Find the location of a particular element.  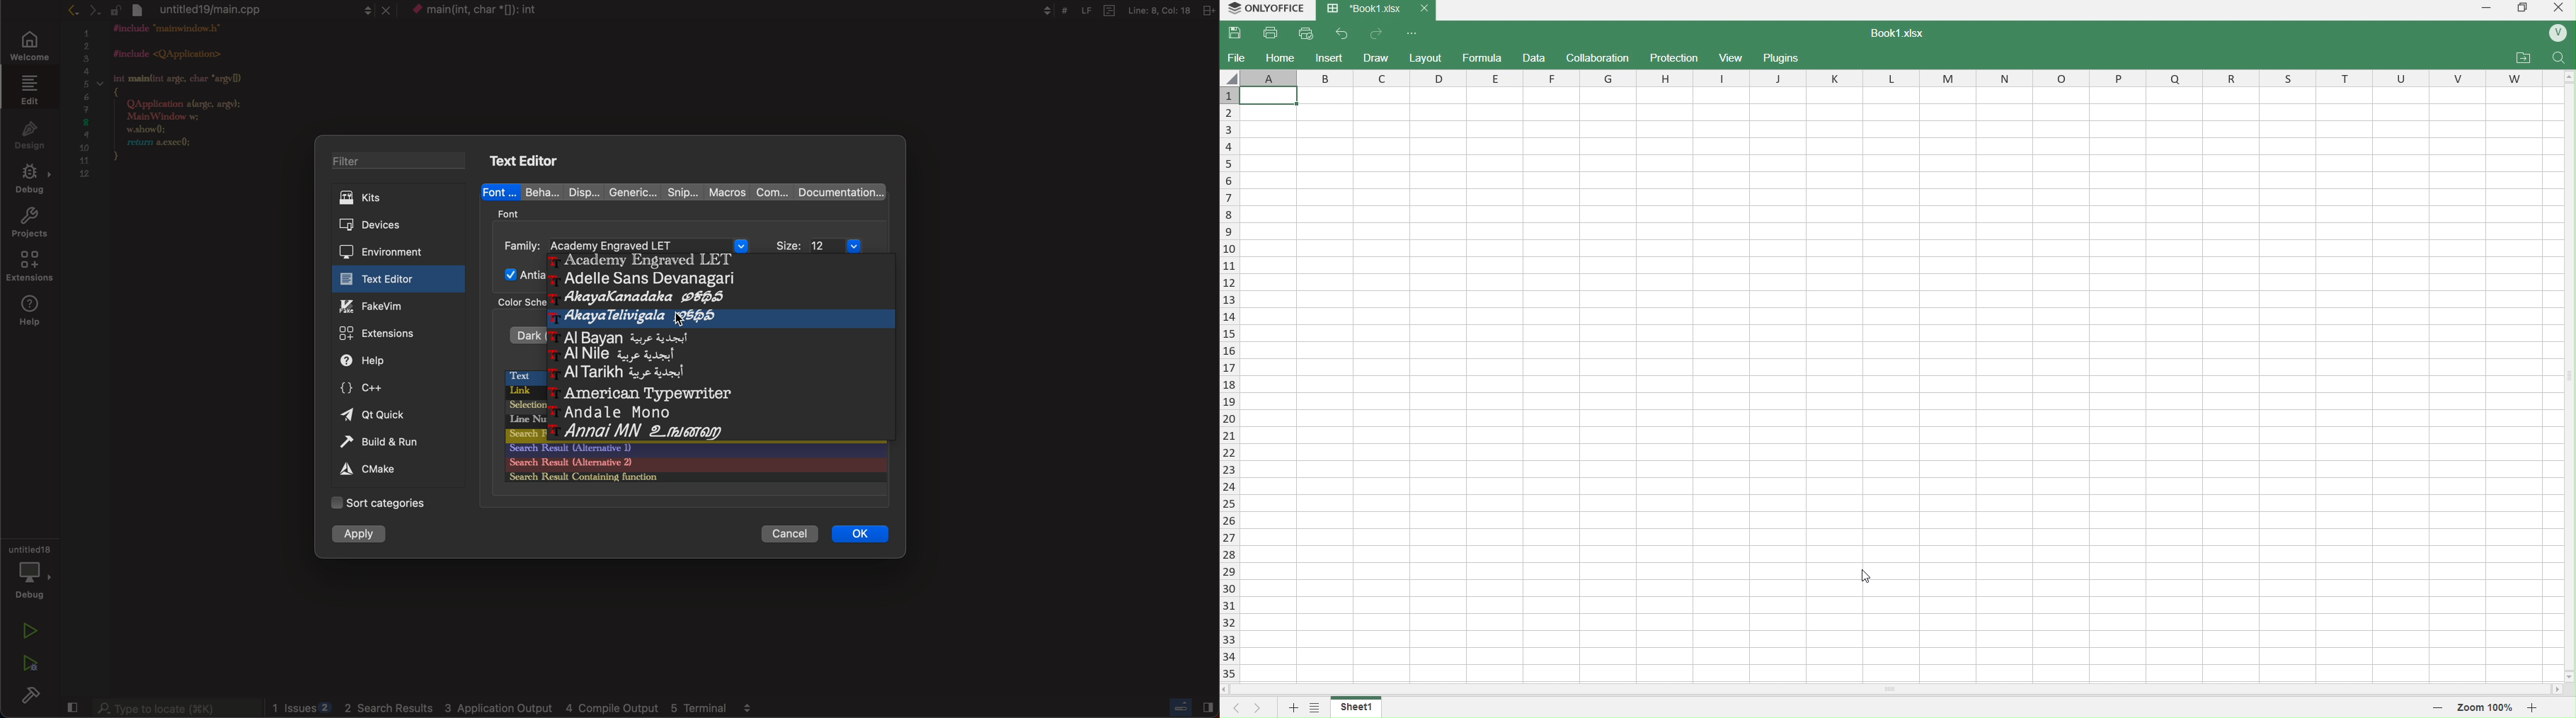

macros is located at coordinates (727, 192).